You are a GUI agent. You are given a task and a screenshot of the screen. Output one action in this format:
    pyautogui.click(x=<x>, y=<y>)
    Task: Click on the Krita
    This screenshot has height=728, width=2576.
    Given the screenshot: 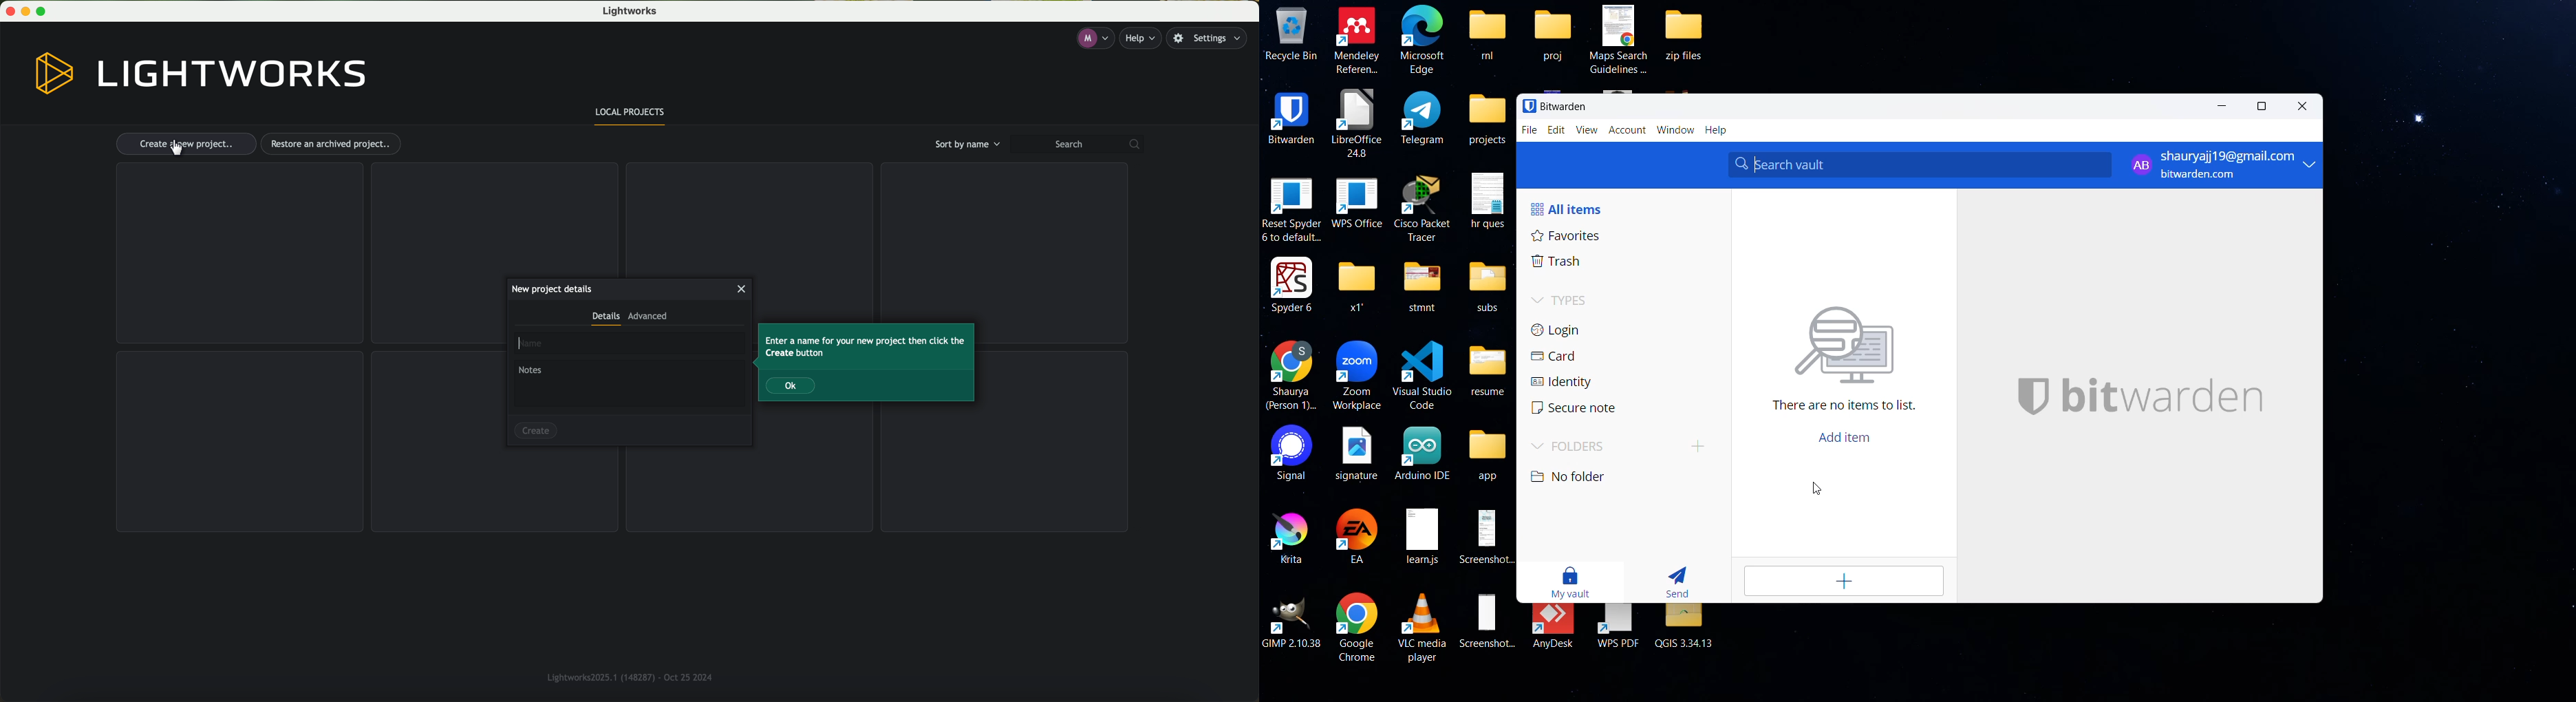 What is the action you would take?
    pyautogui.click(x=1287, y=535)
    